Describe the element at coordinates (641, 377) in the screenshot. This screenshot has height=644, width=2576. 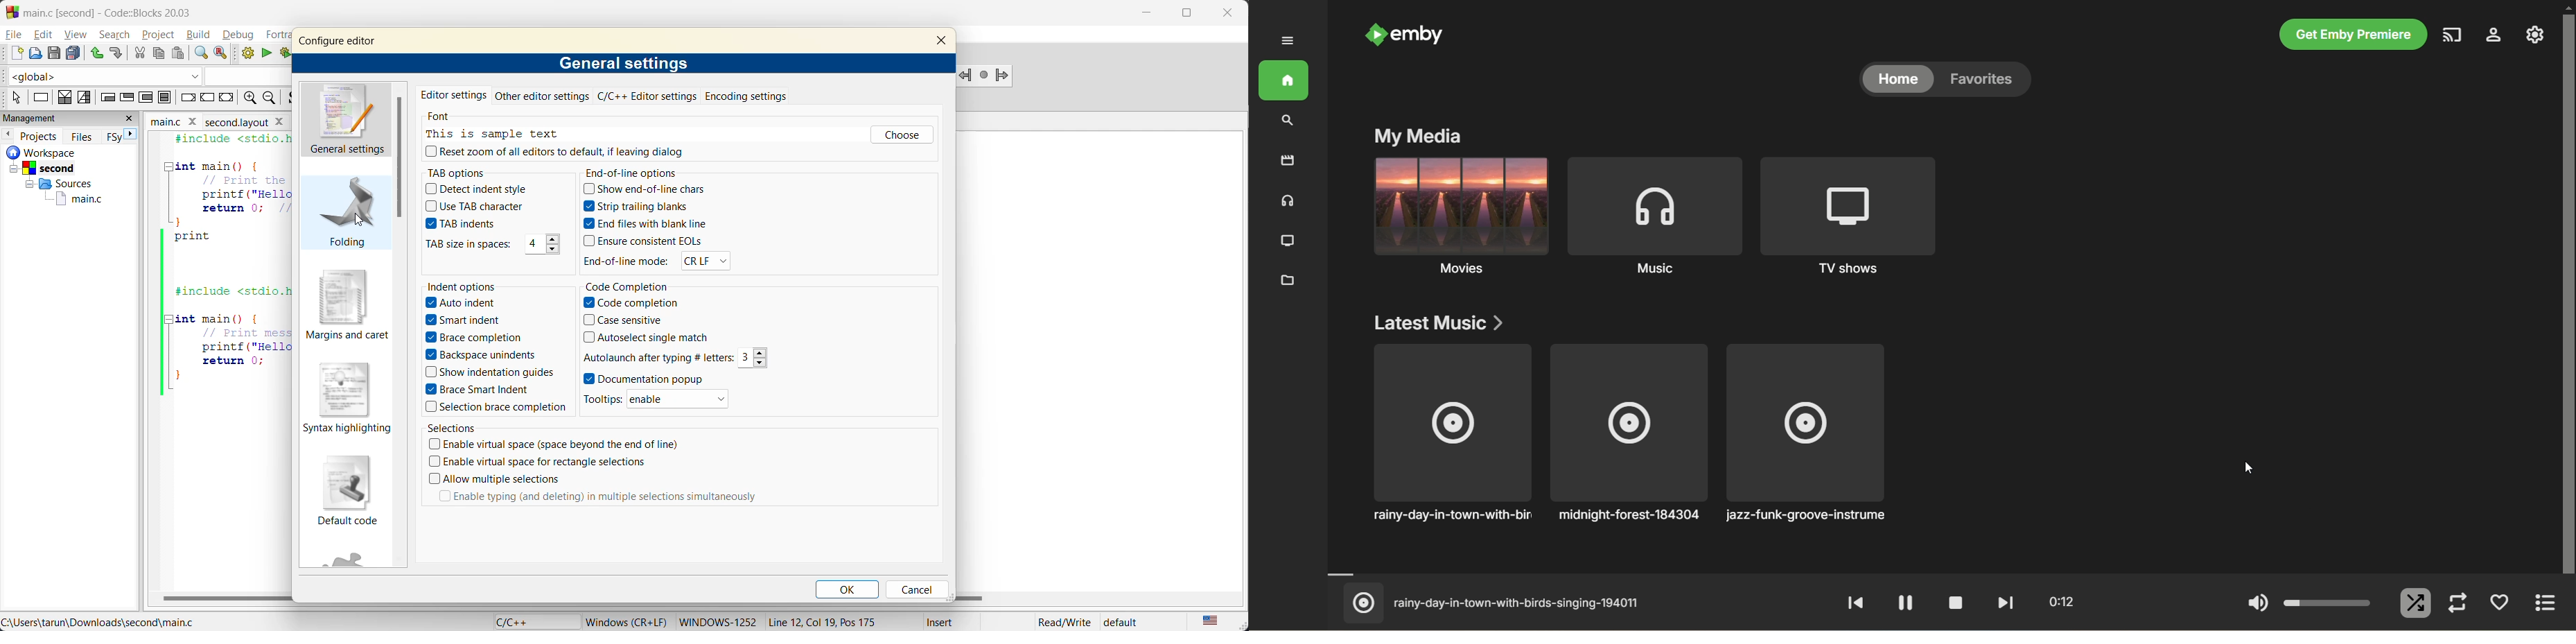
I see `Documentation popup` at that location.